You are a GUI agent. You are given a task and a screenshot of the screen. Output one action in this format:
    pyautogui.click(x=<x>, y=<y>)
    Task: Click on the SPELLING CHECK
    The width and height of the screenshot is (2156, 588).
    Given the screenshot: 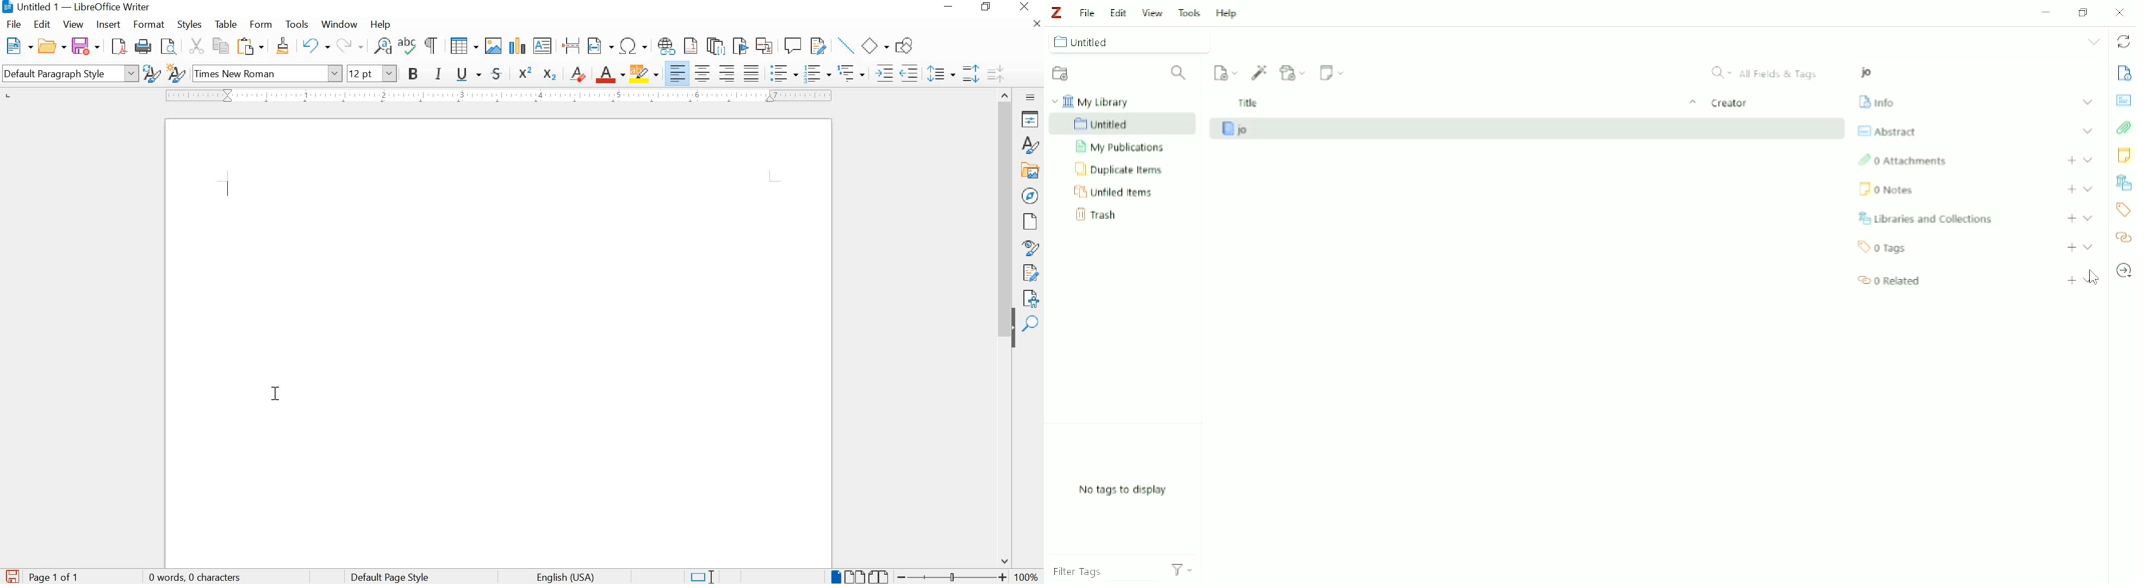 What is the action you would take?
    pyautogui.click(x=408, y=46)
    